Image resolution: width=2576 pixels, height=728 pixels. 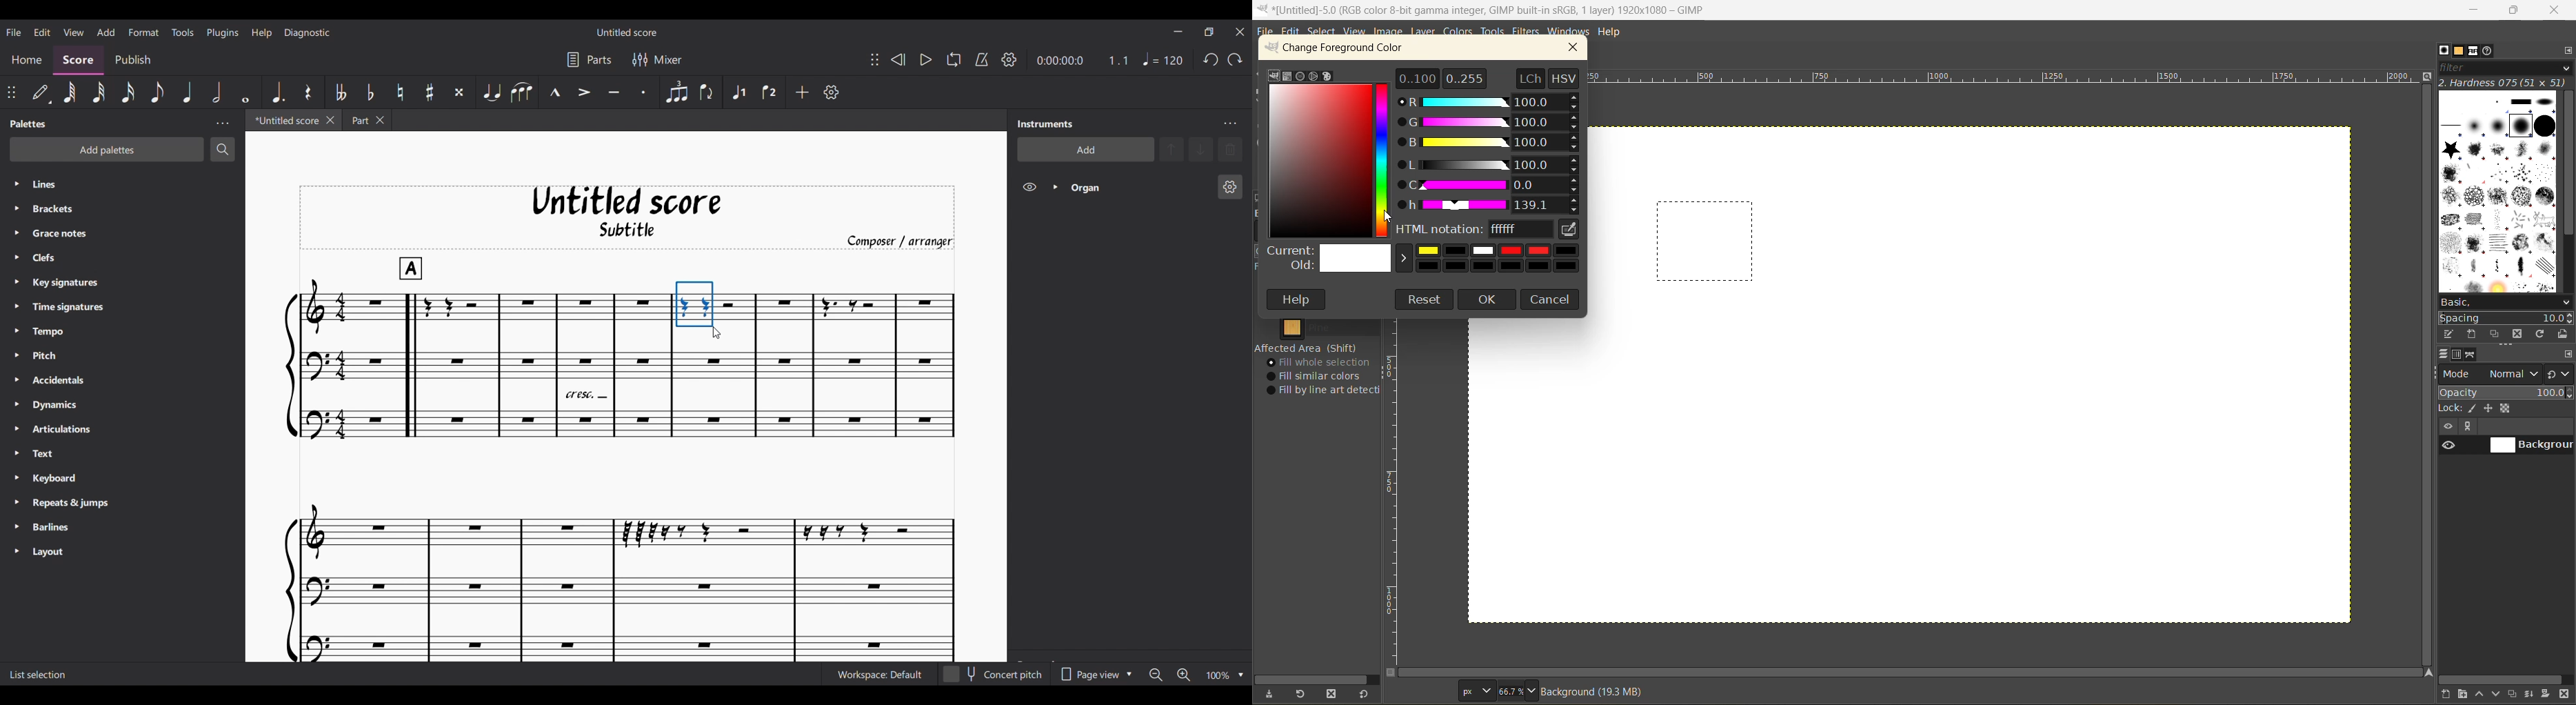 I want to click on wheel, so click(x=1312, y=76).